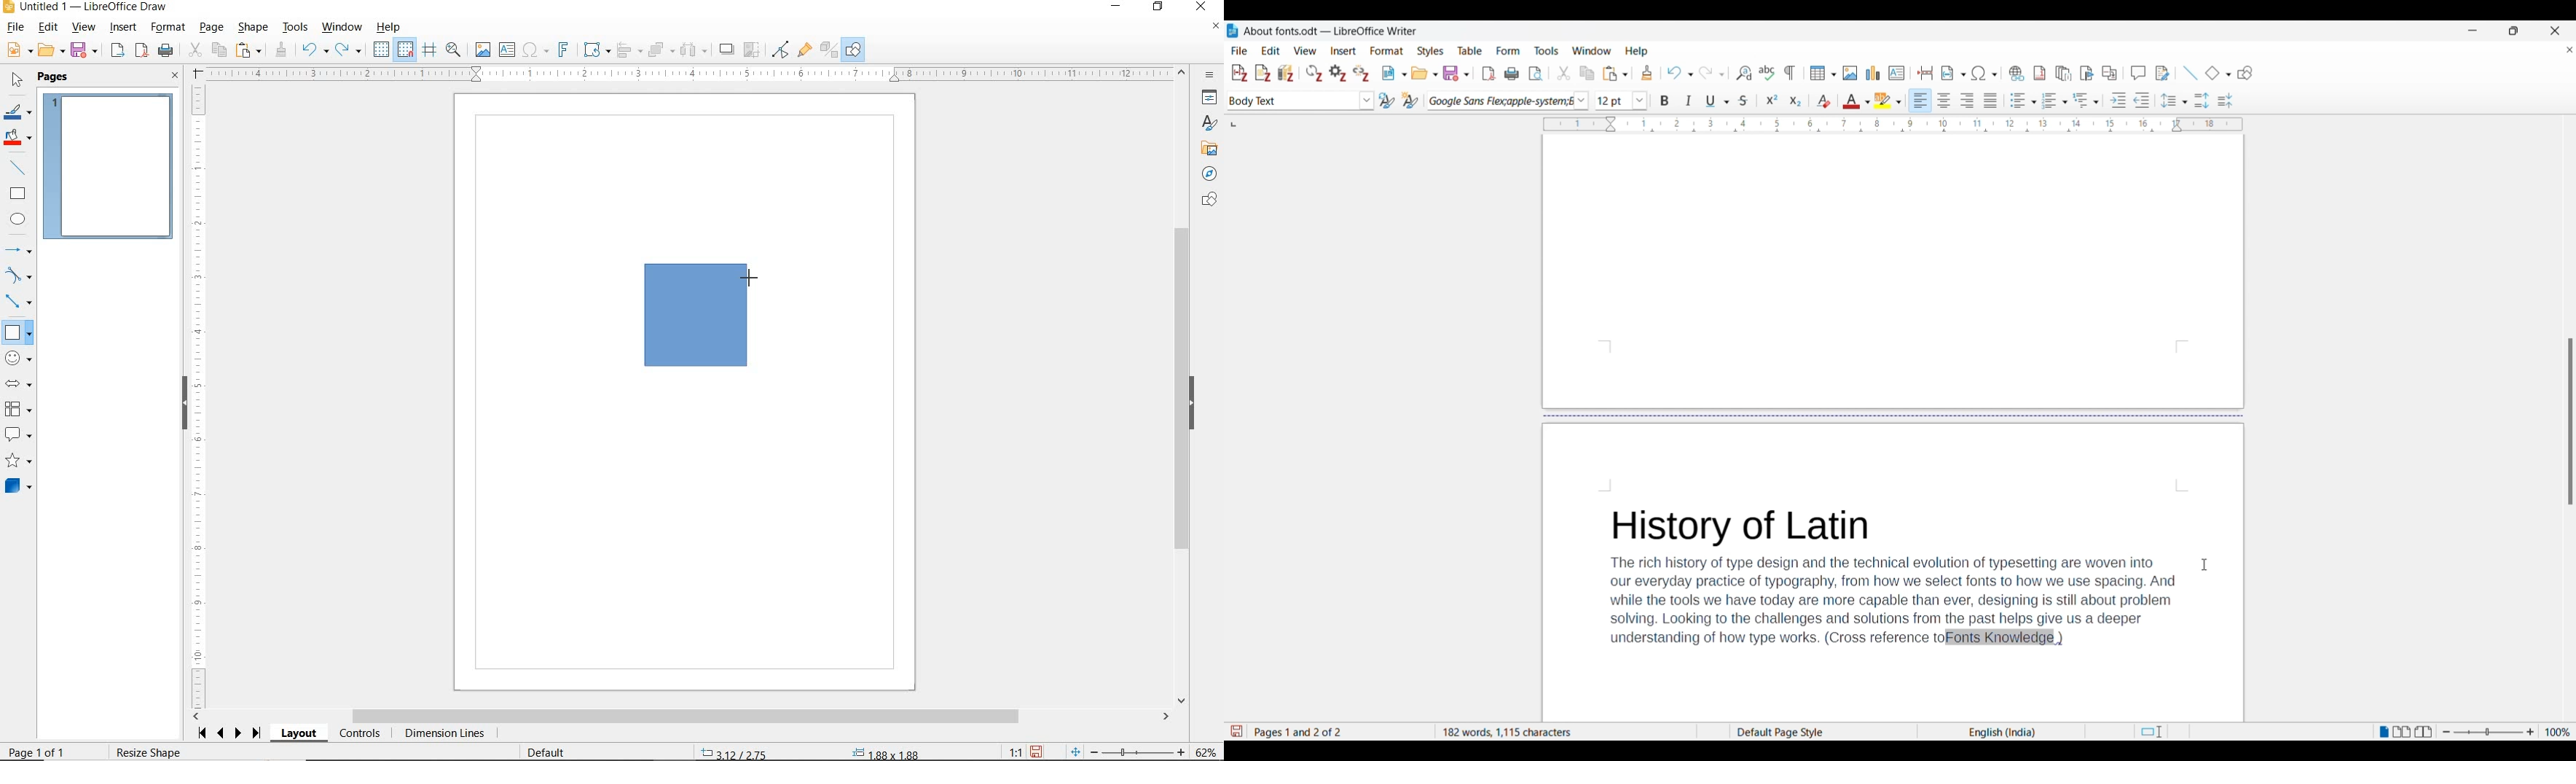 The height and width of the screenshot is (784, 2576). I want to click on DRAWING SQUARE, so click(694, 314).